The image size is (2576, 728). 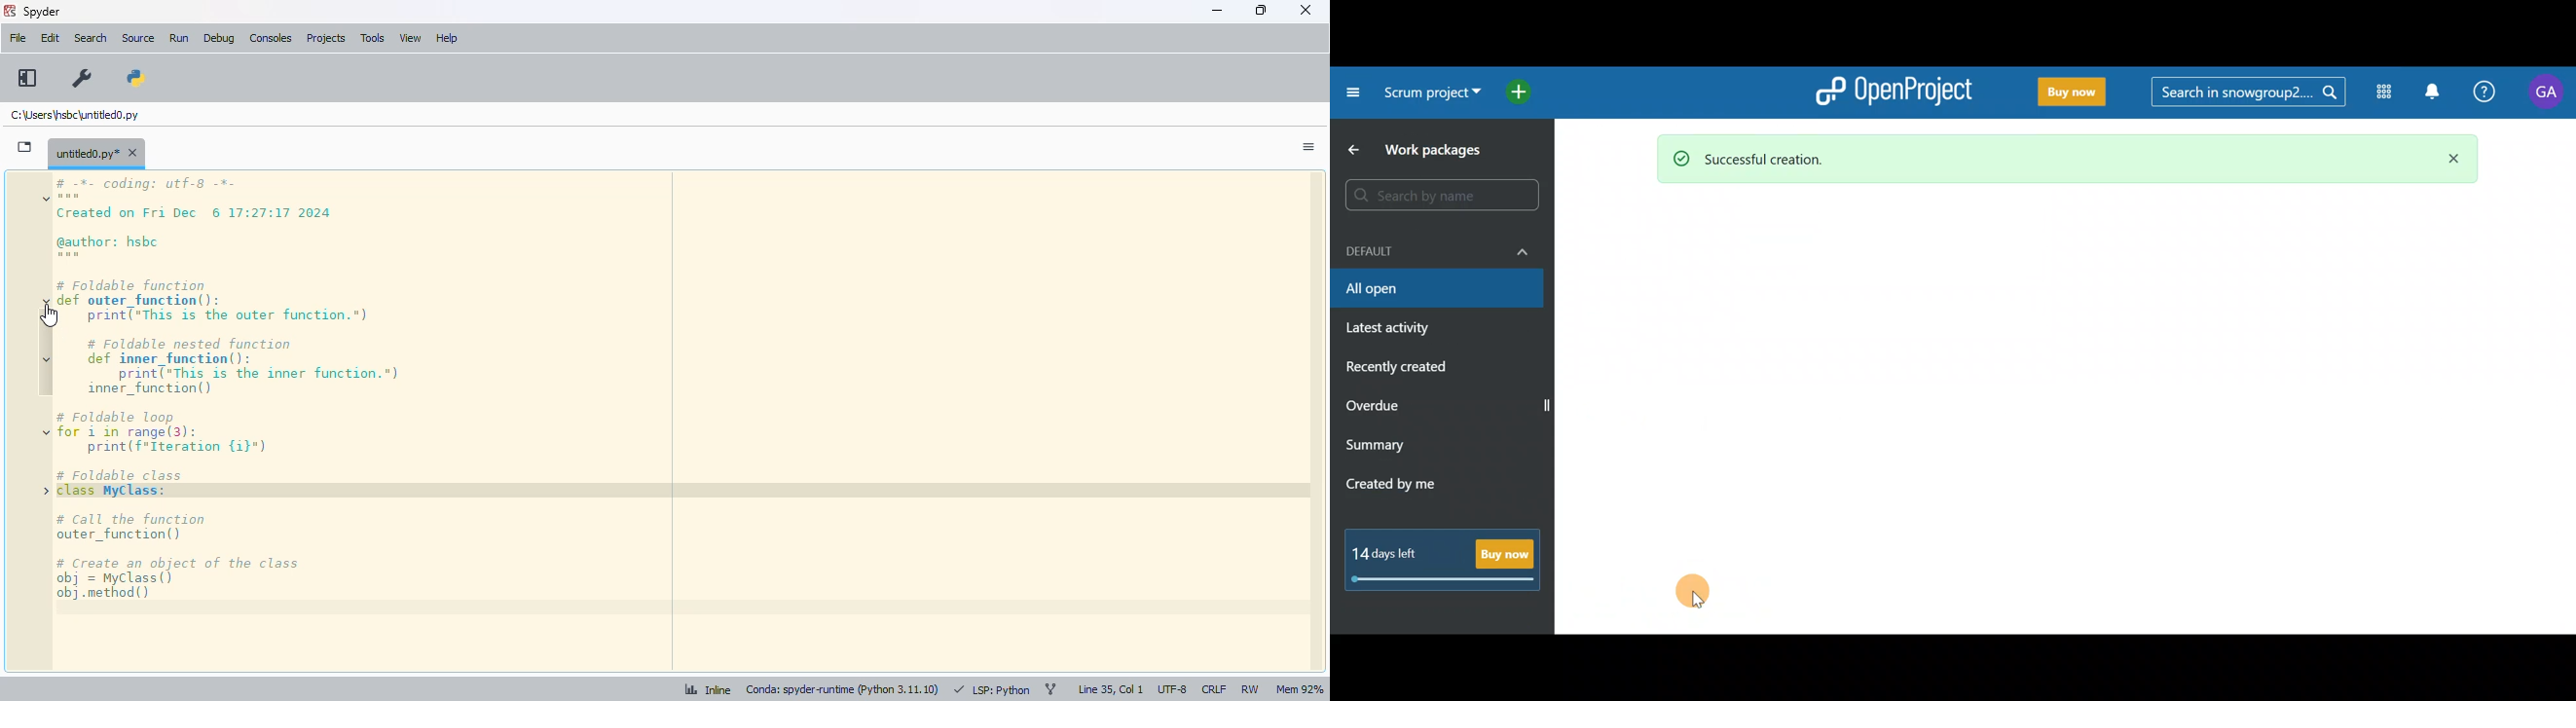 I want to click on CRLF, so click(x=1213, y=690).